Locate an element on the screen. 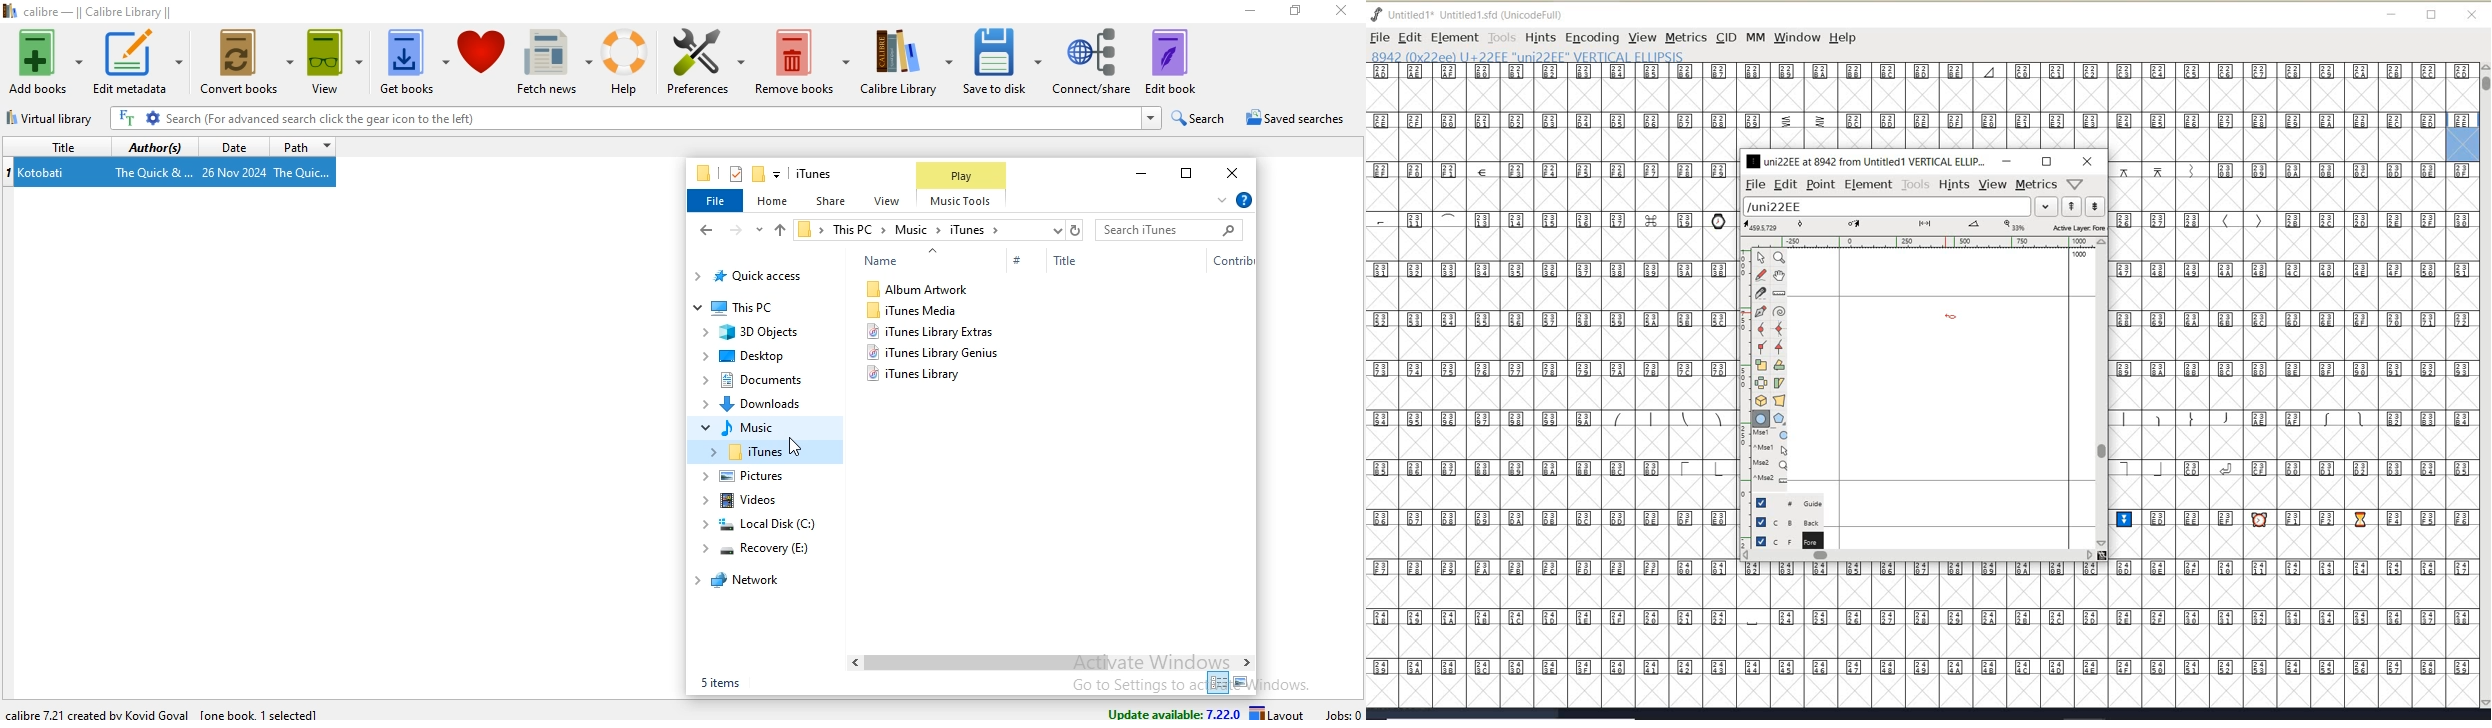 The image size is (2492, 728). index no is located at coordinates (9, 172).